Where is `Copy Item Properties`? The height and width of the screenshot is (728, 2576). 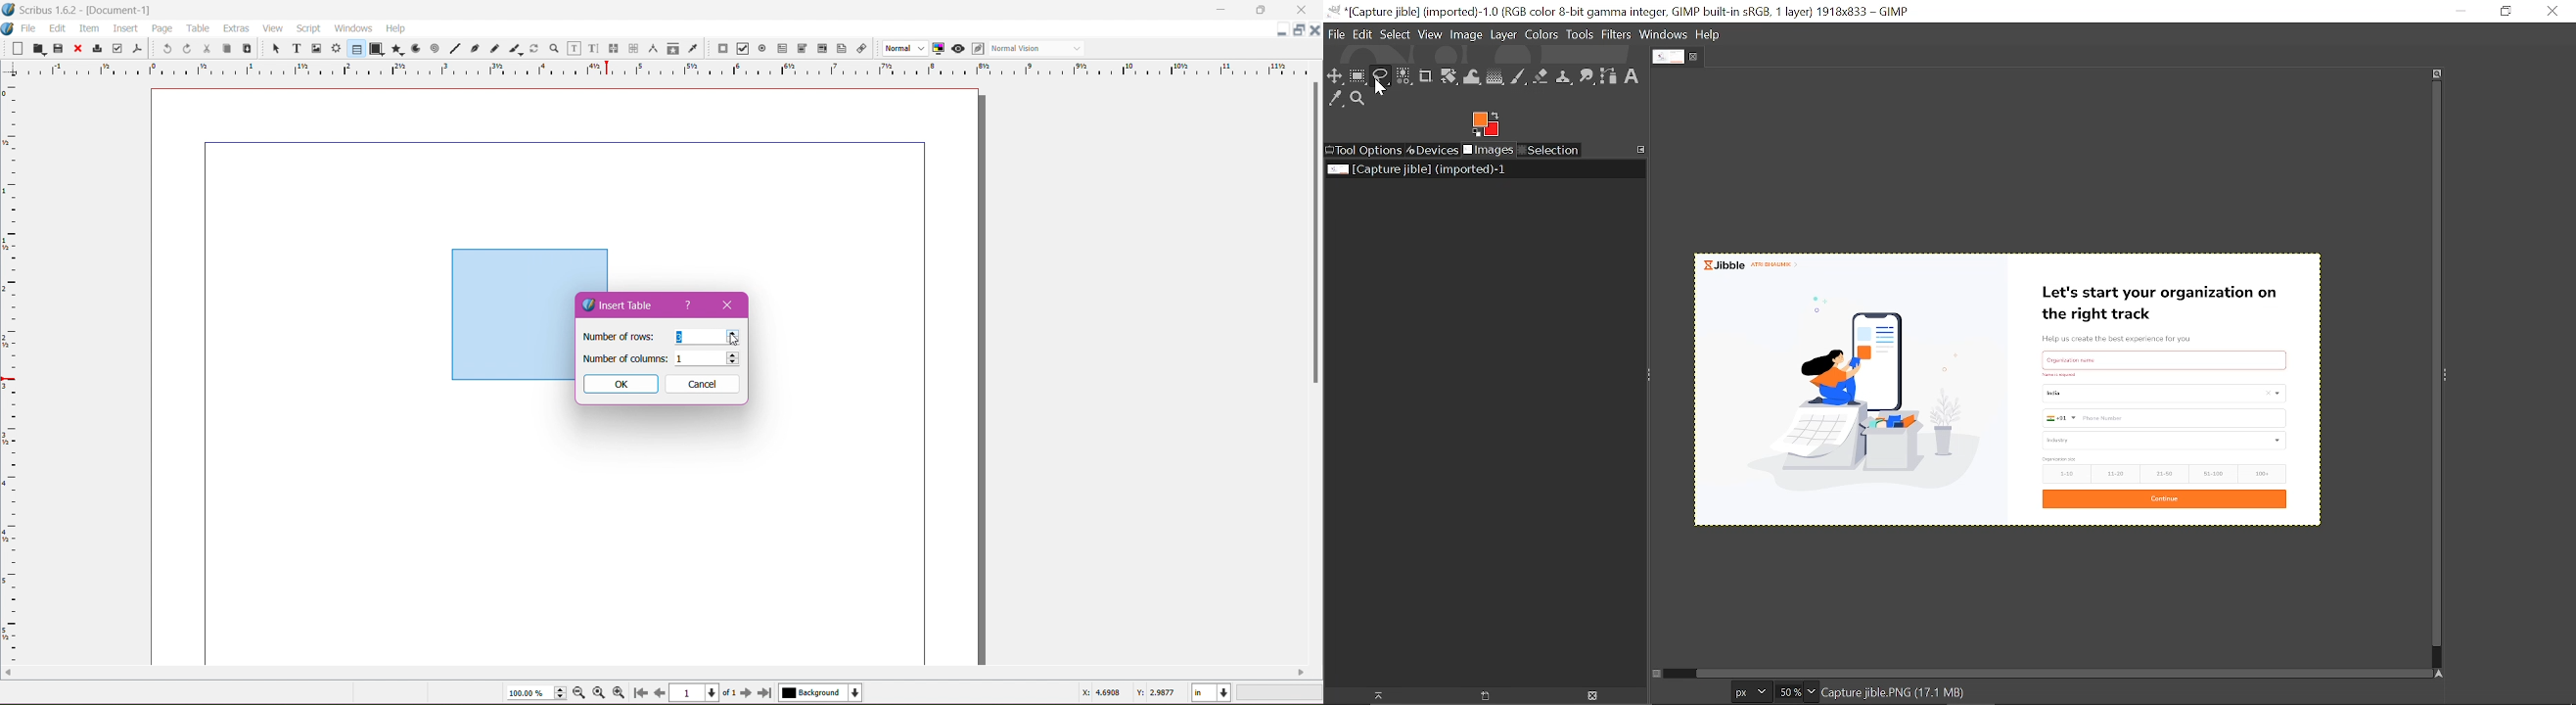
Copy Item Properties is located at coordinates (673, 48).